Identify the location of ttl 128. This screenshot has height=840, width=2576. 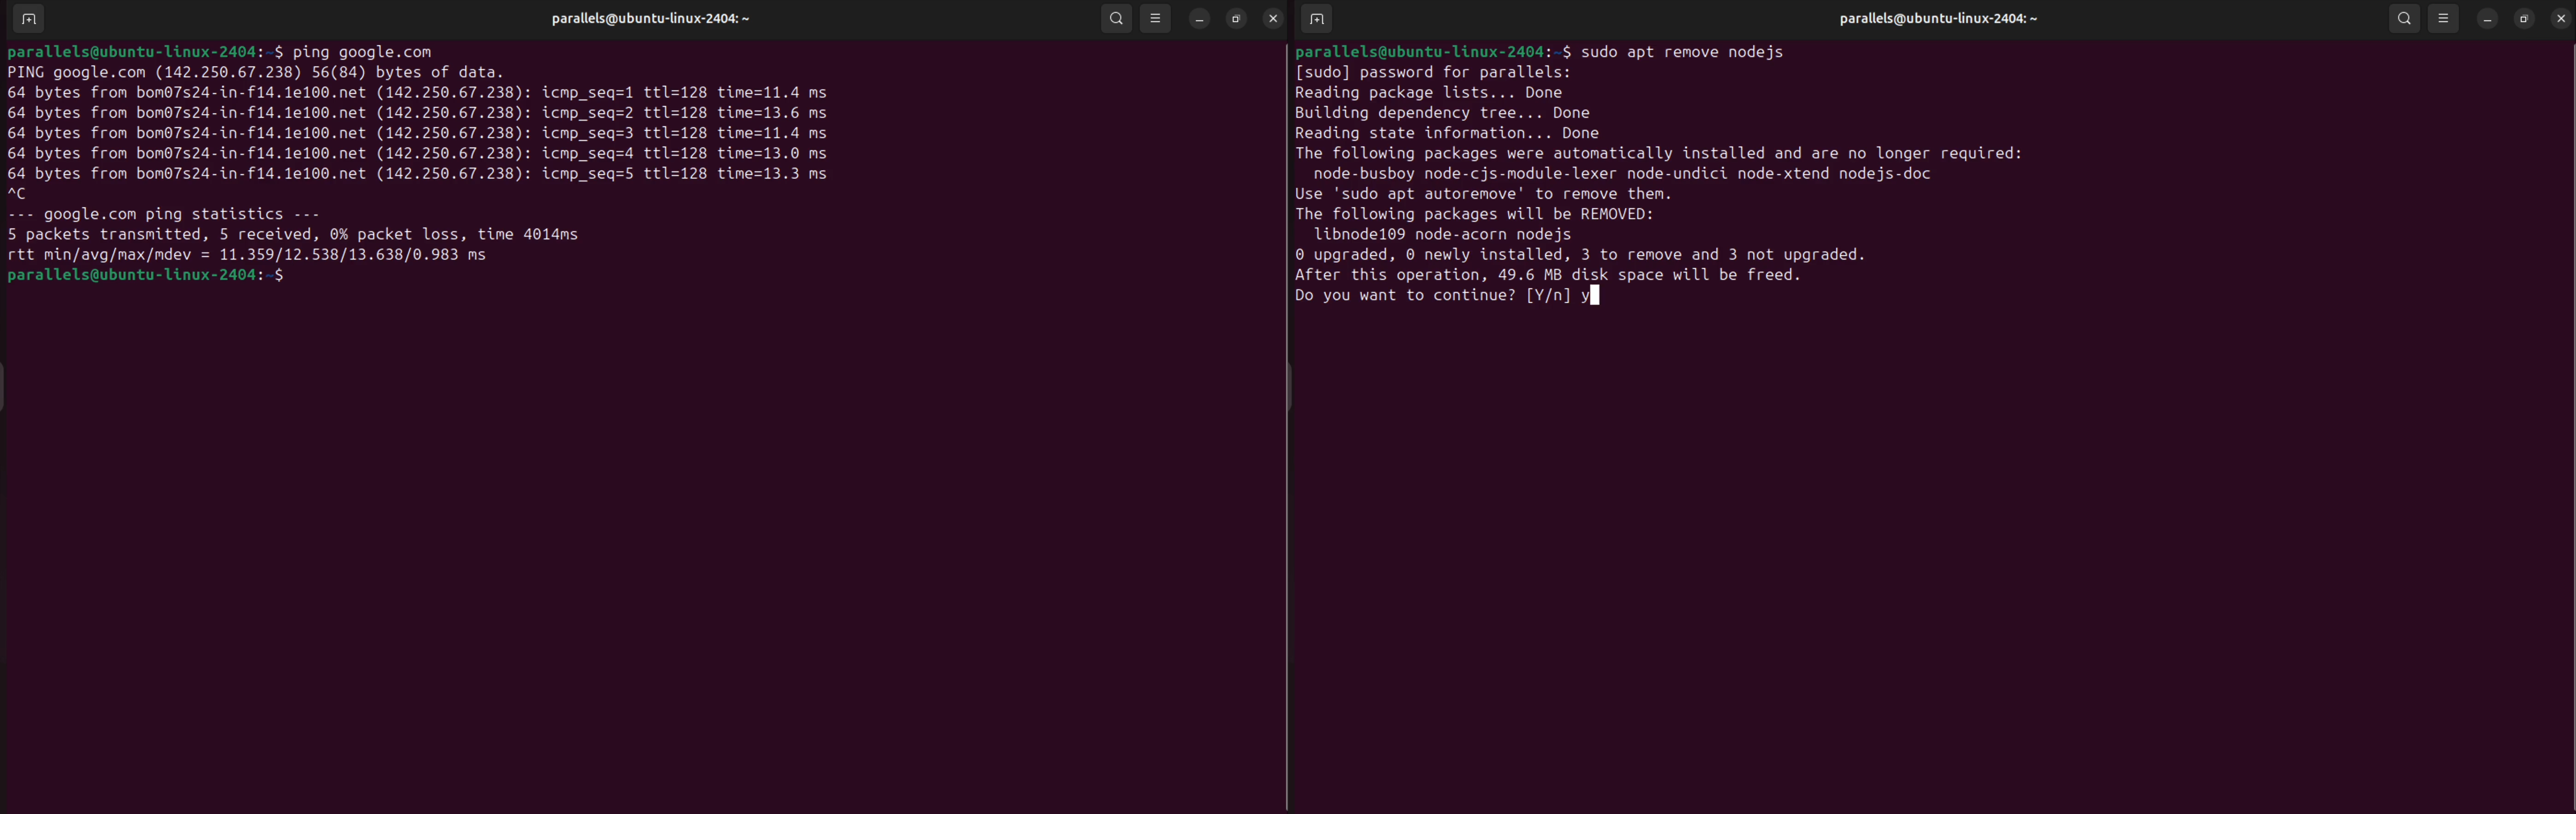
(678, 175).